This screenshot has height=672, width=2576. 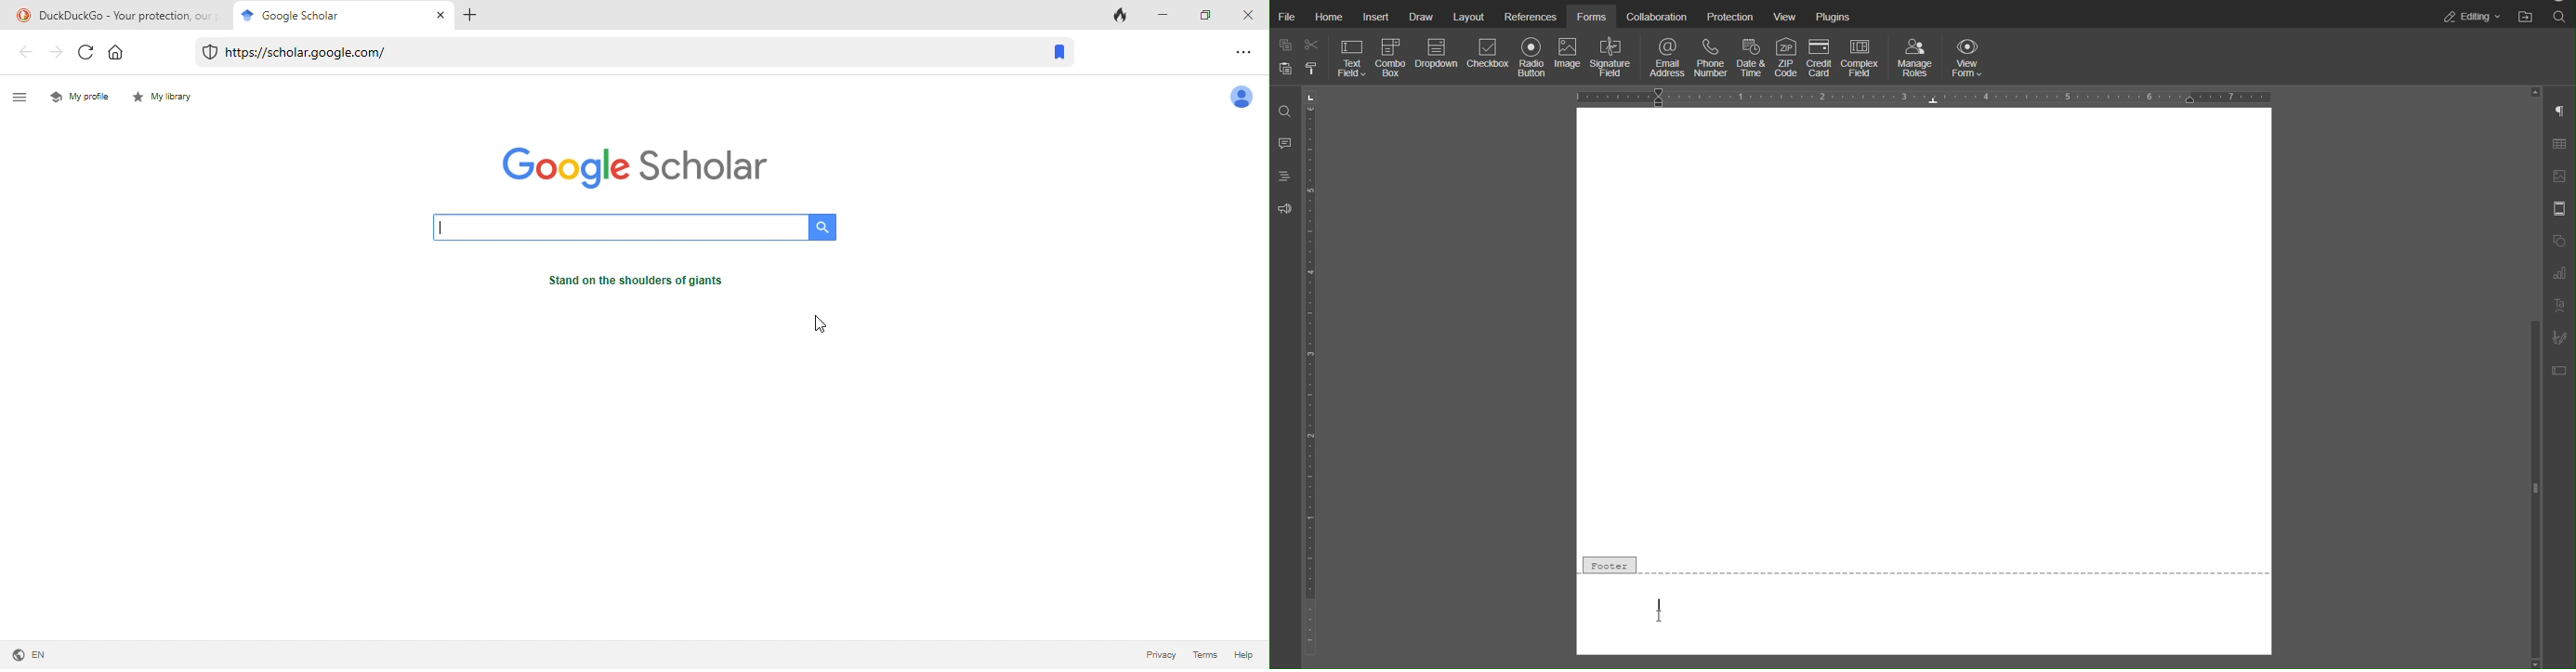 I want to click on Signature, so click(x=2560, y=337).